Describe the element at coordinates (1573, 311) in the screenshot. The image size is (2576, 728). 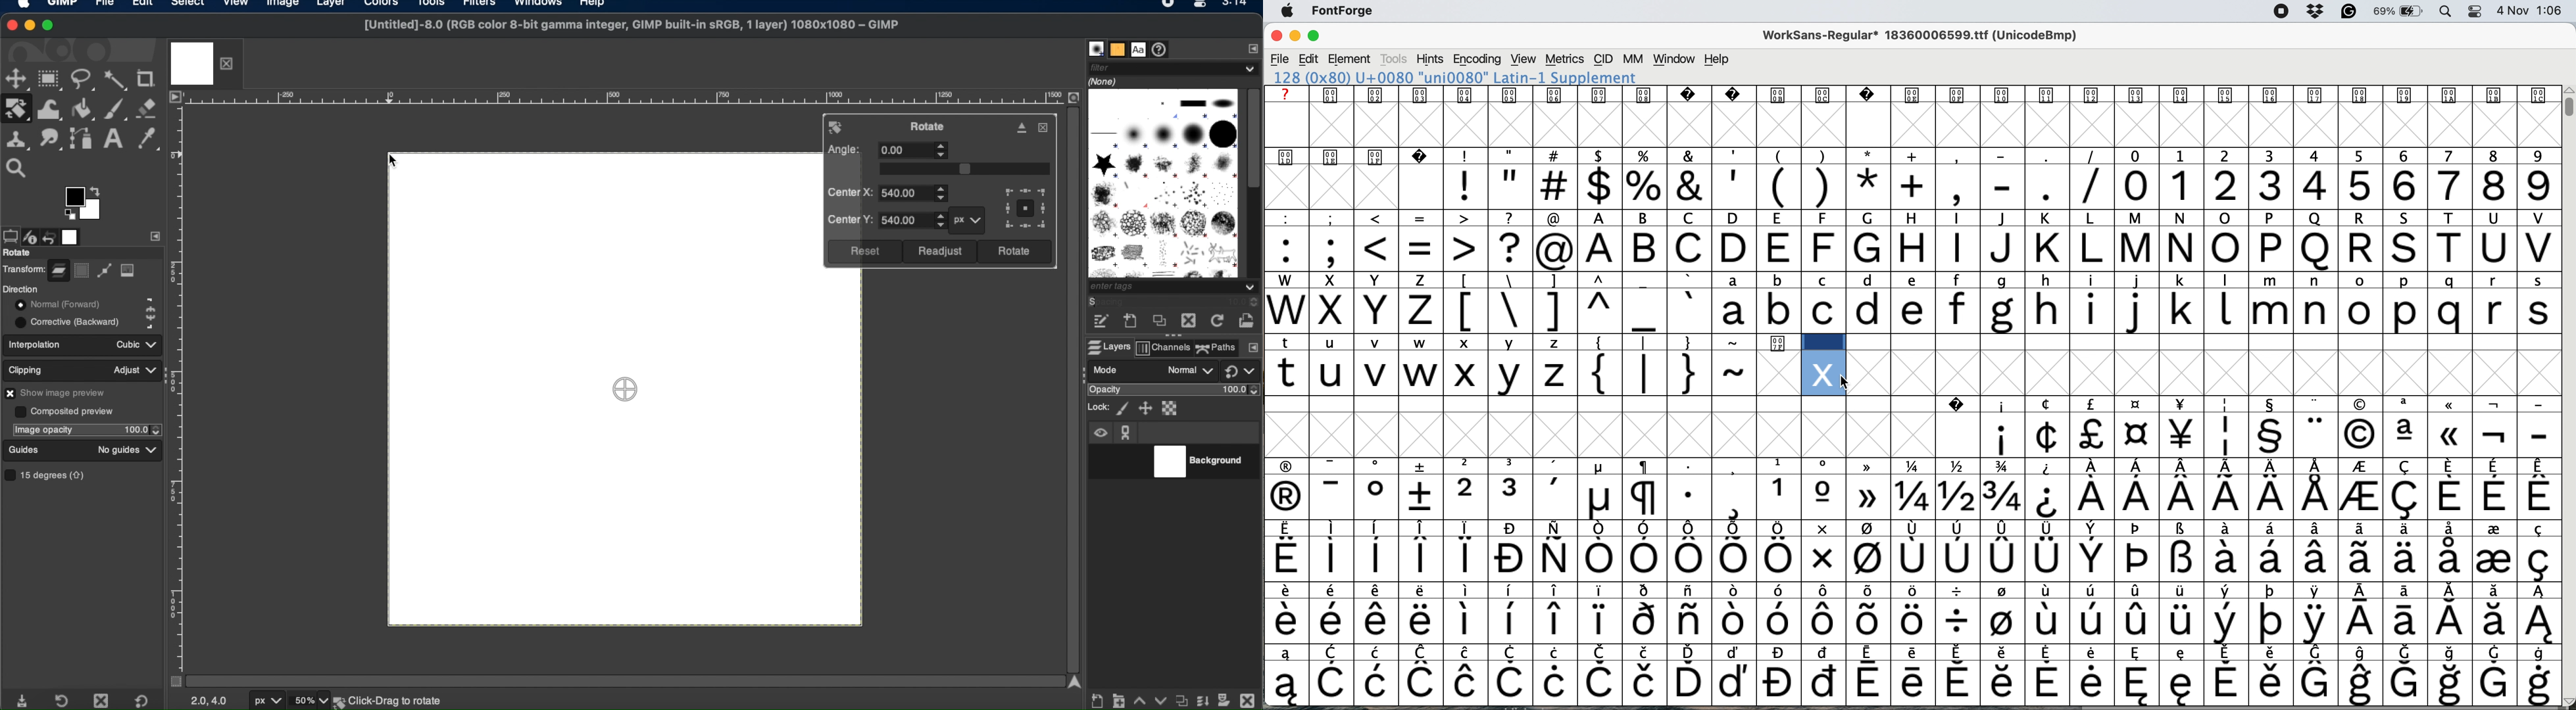
I see `special characters` at that location.